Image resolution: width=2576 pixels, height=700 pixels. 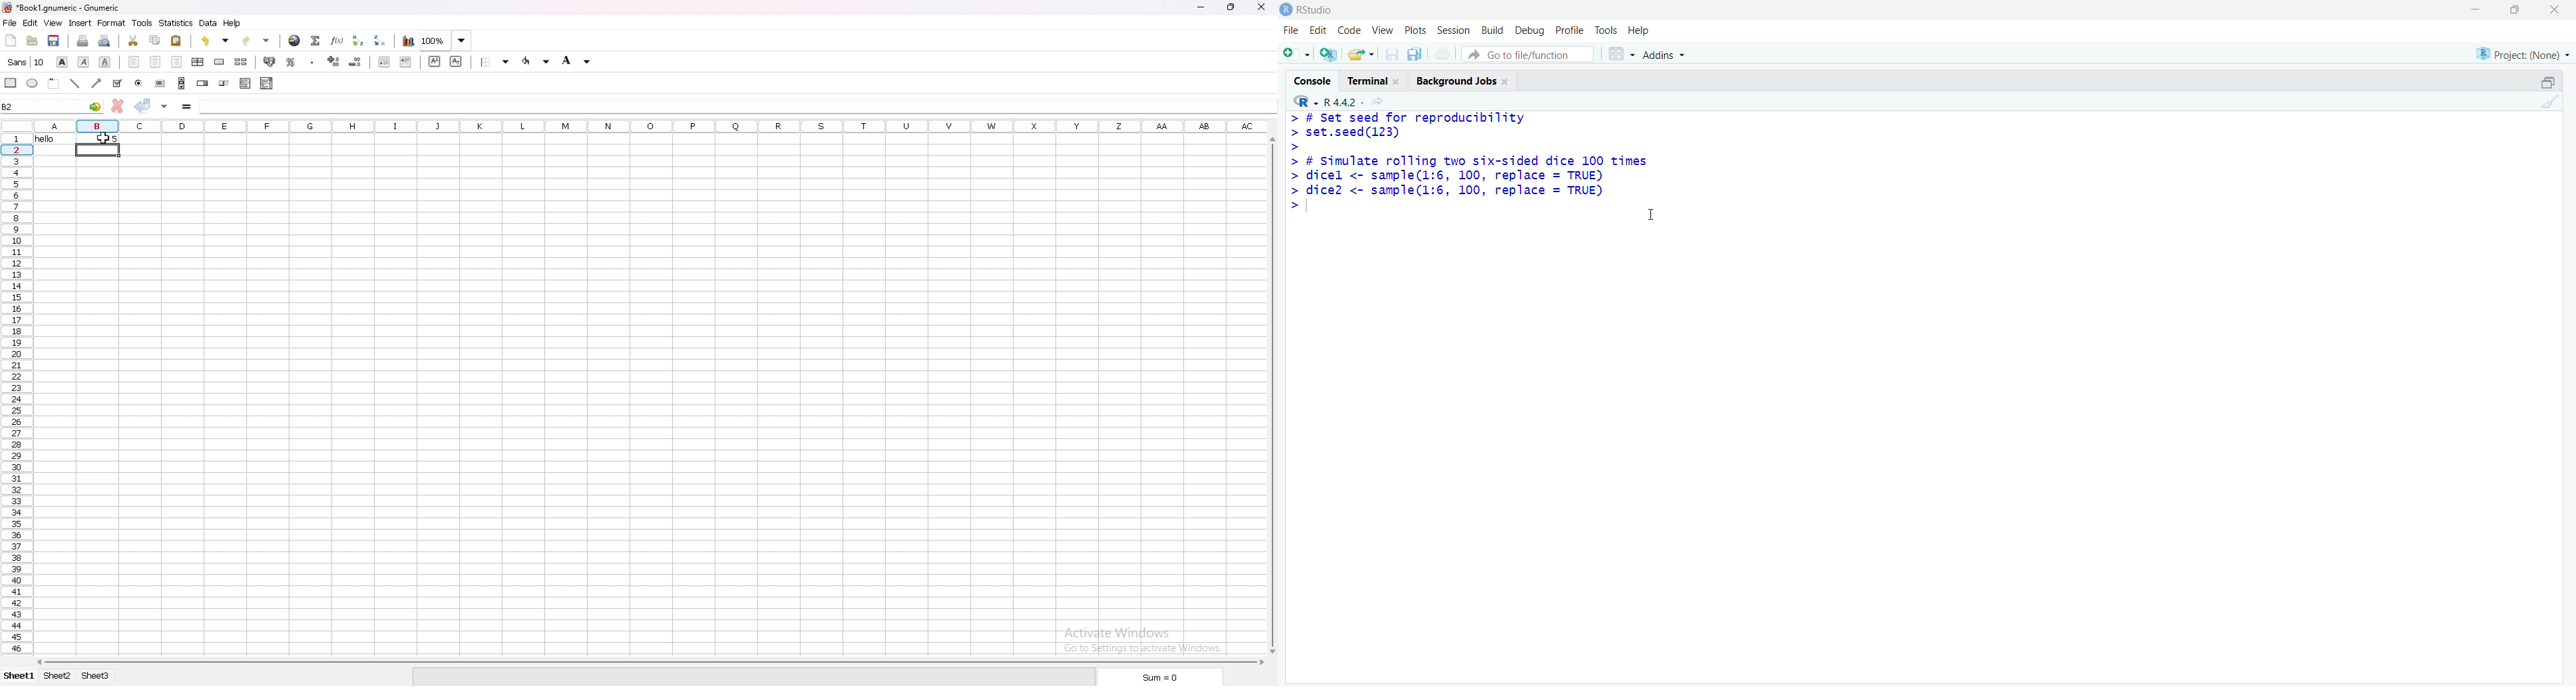 What do you see at coordinates (203, 83) in the screenshot?
I see `create spin button` at bounding box center [203, 83].